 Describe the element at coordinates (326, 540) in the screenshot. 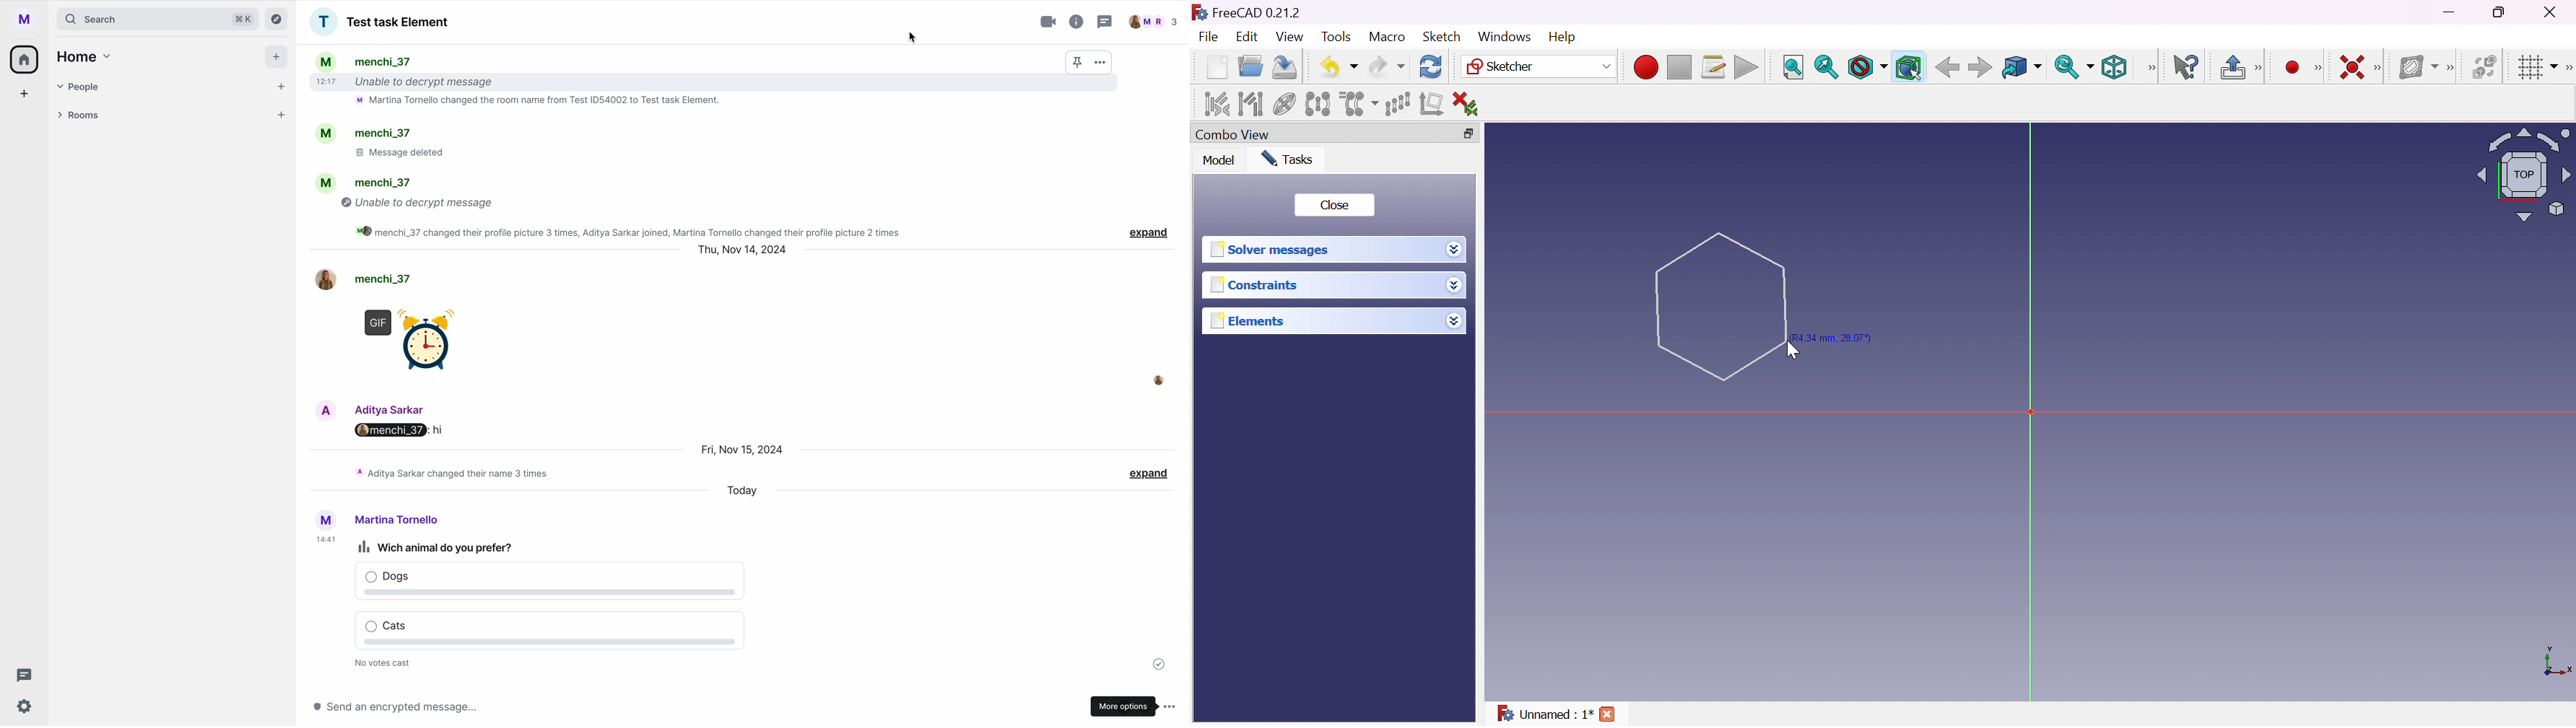

I see `14:41` at that location.